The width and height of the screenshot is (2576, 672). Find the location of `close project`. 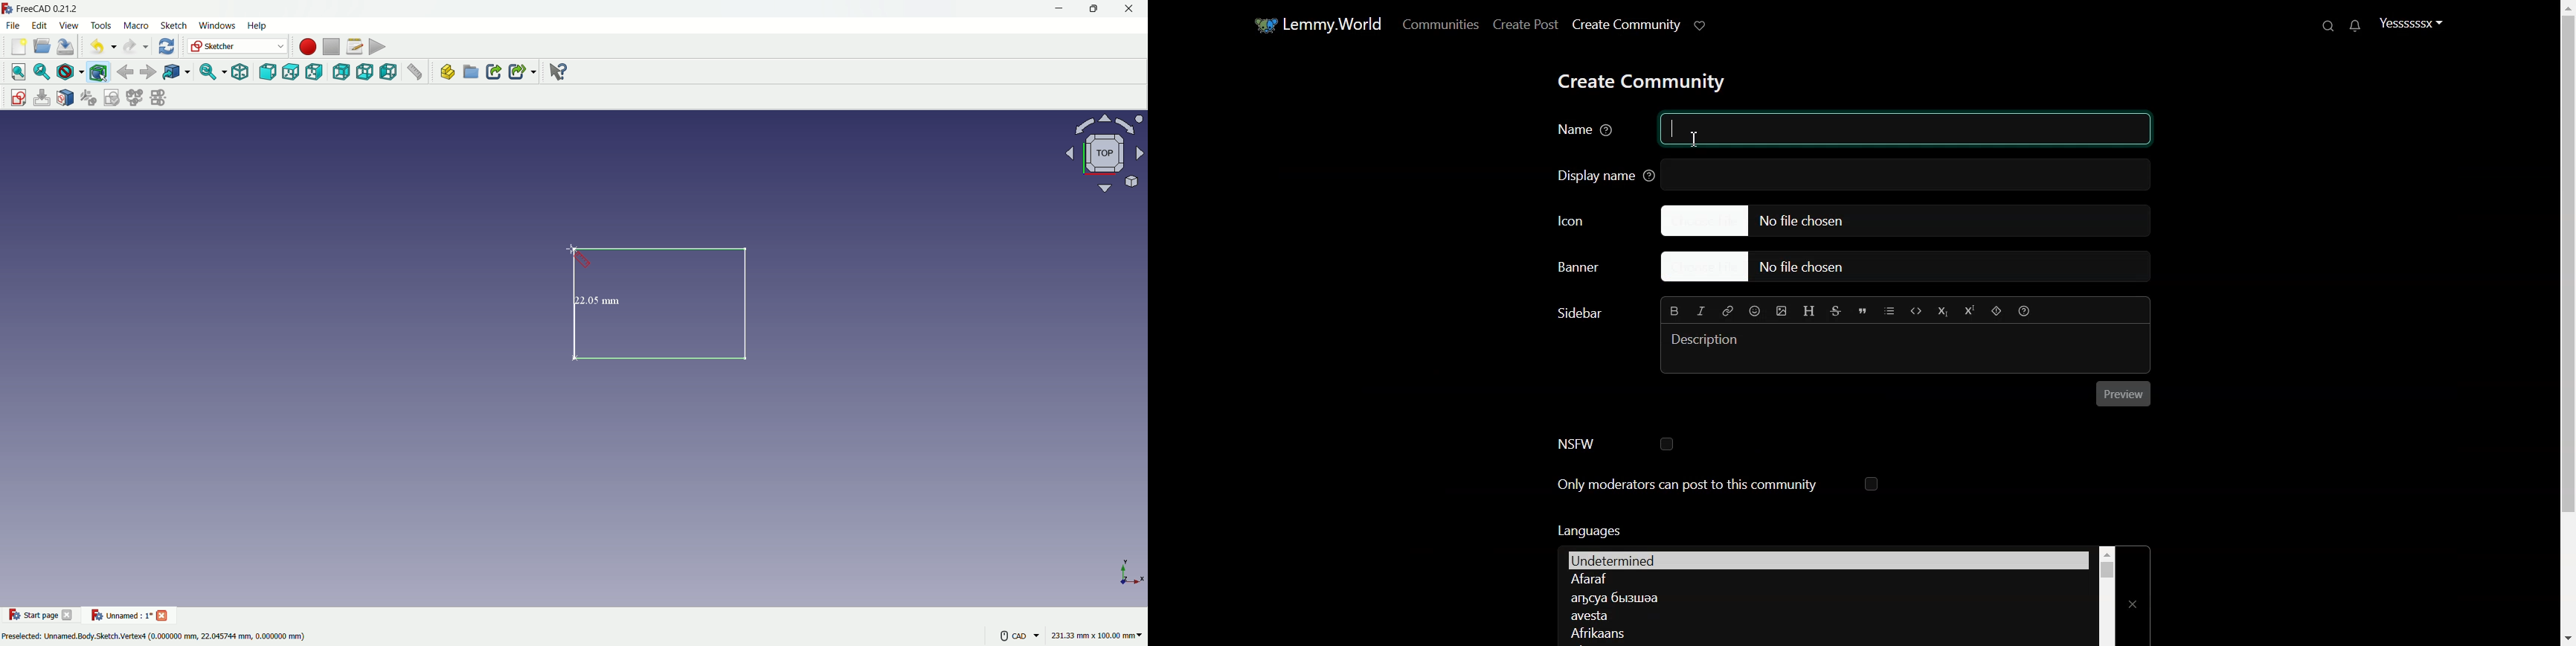

close project is located at coordinates (164, 614).